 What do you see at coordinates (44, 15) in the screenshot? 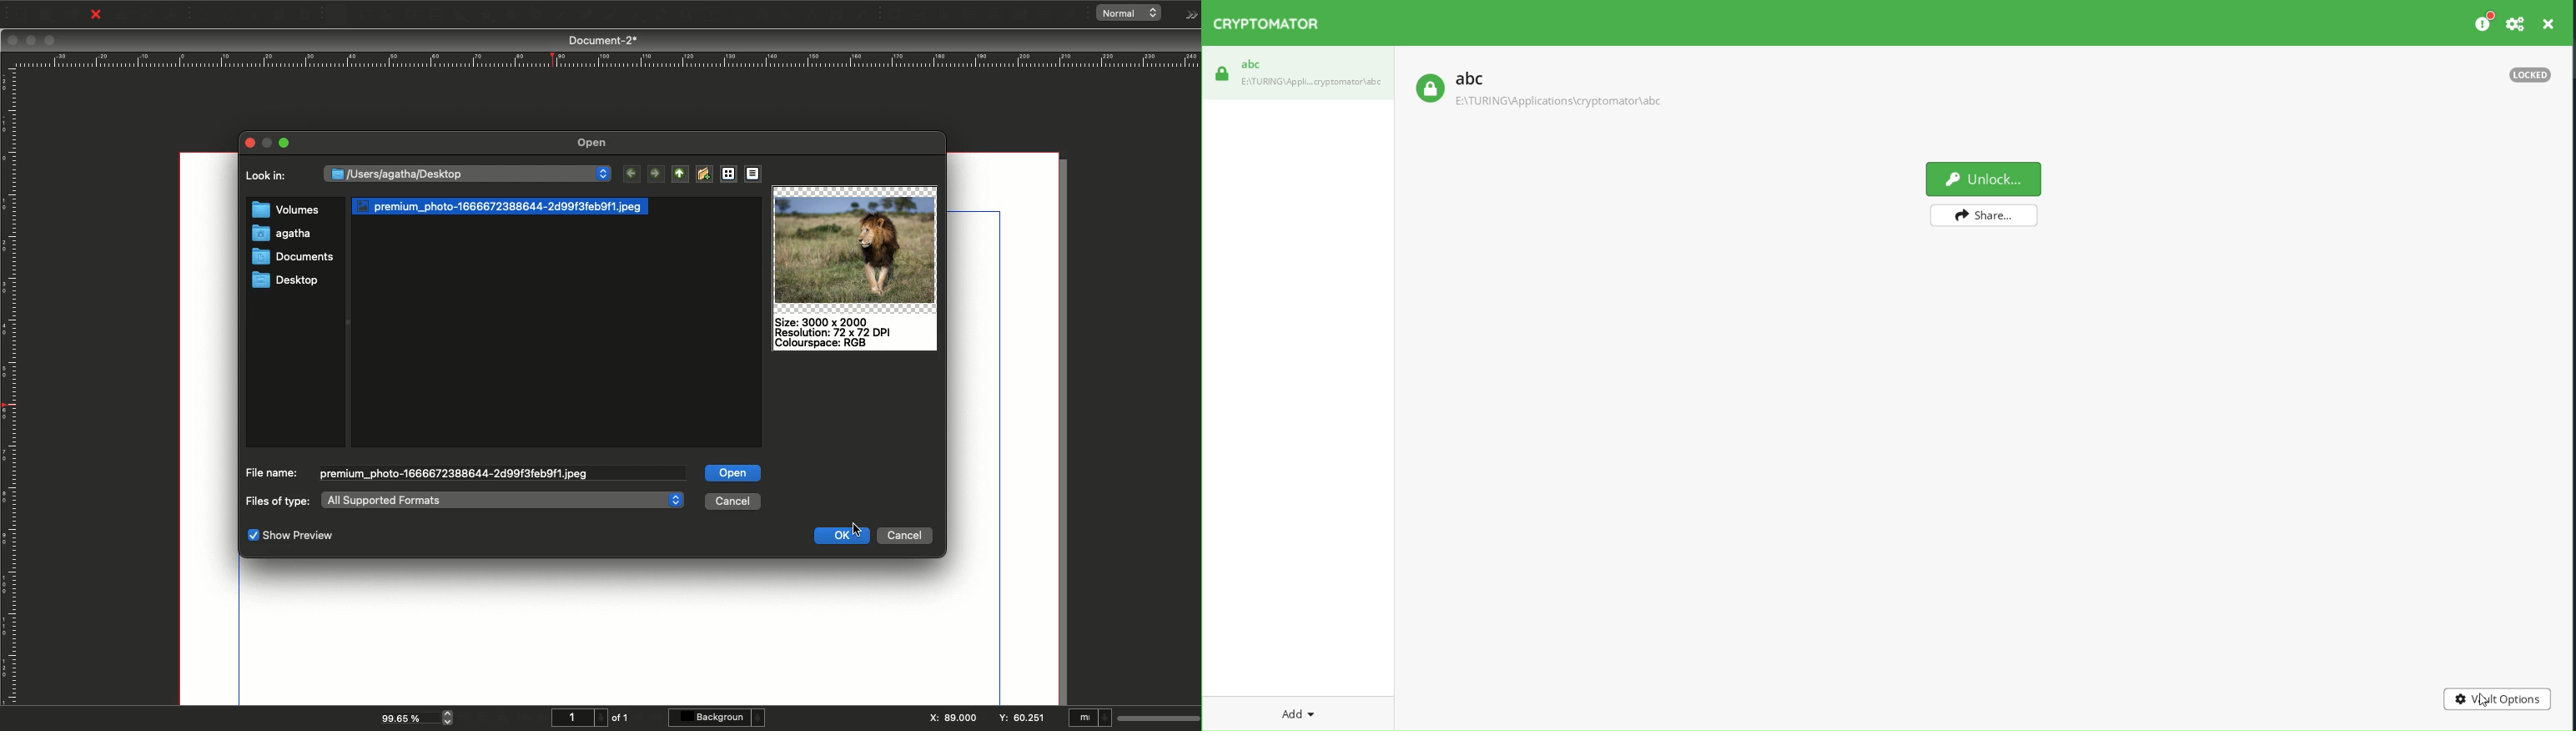
I see `Open` at bounding box center [44, 15].